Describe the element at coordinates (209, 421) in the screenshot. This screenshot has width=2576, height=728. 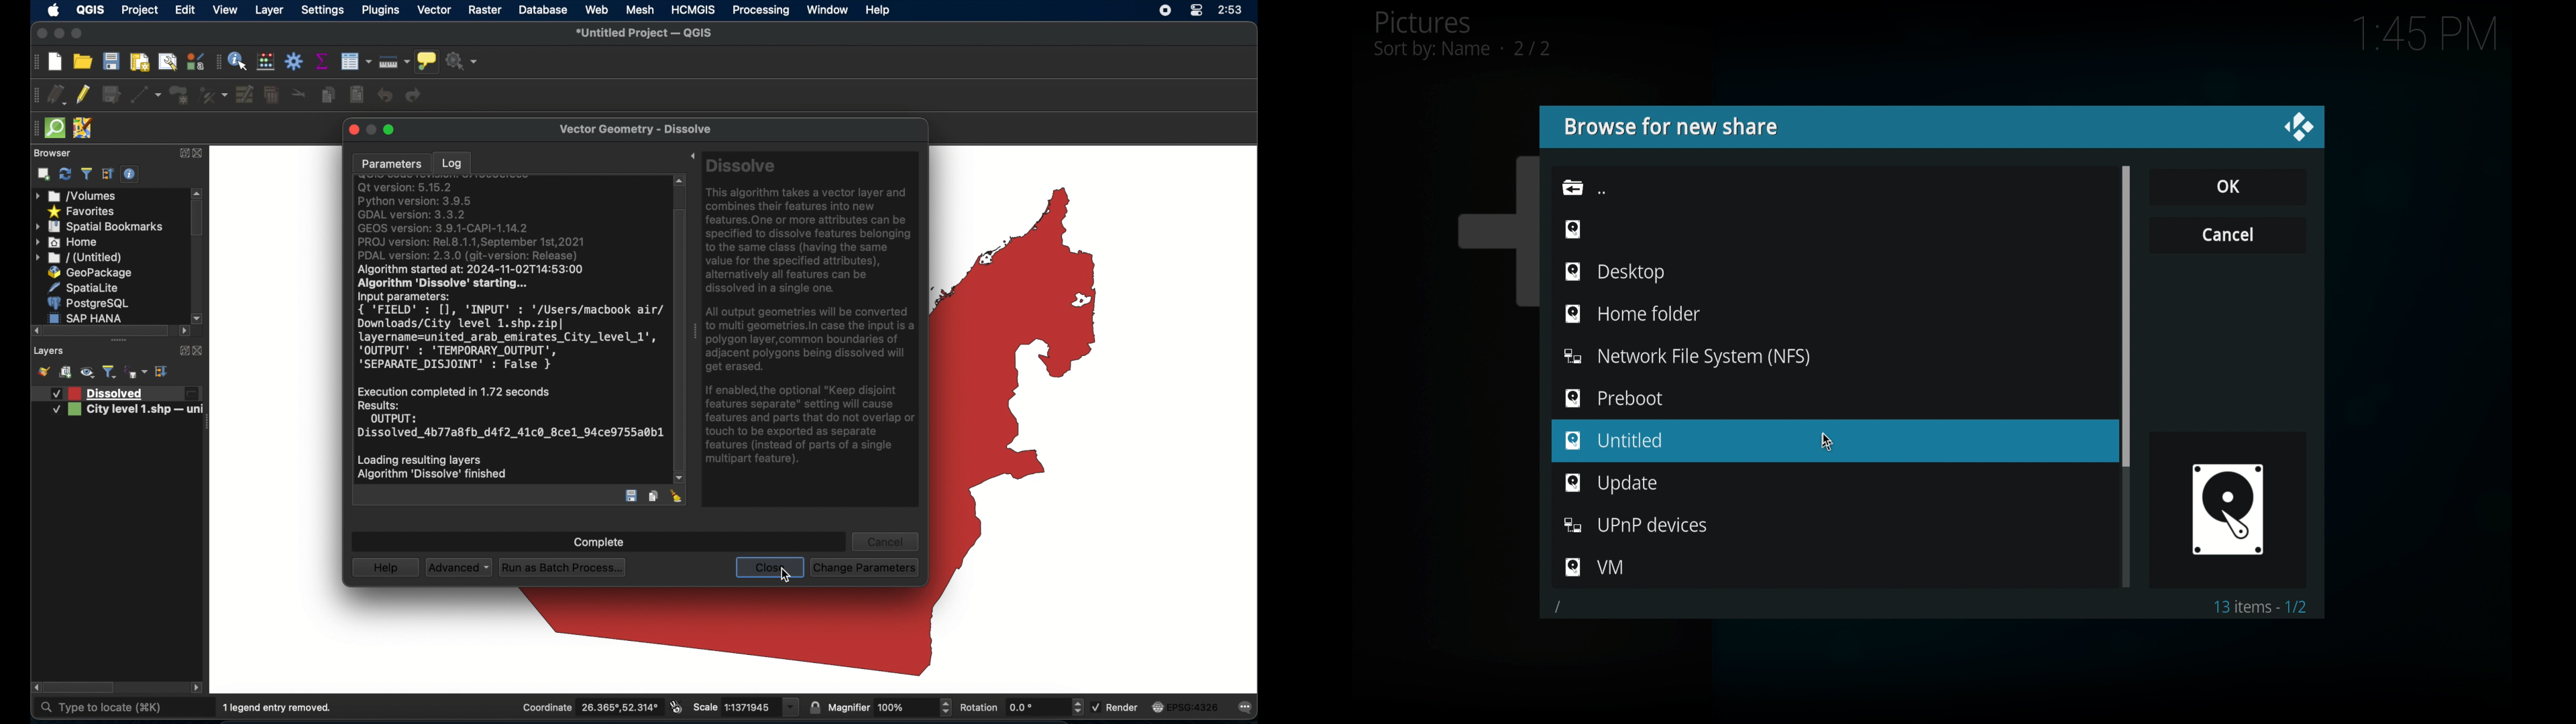
I see `drag handle` at that location.